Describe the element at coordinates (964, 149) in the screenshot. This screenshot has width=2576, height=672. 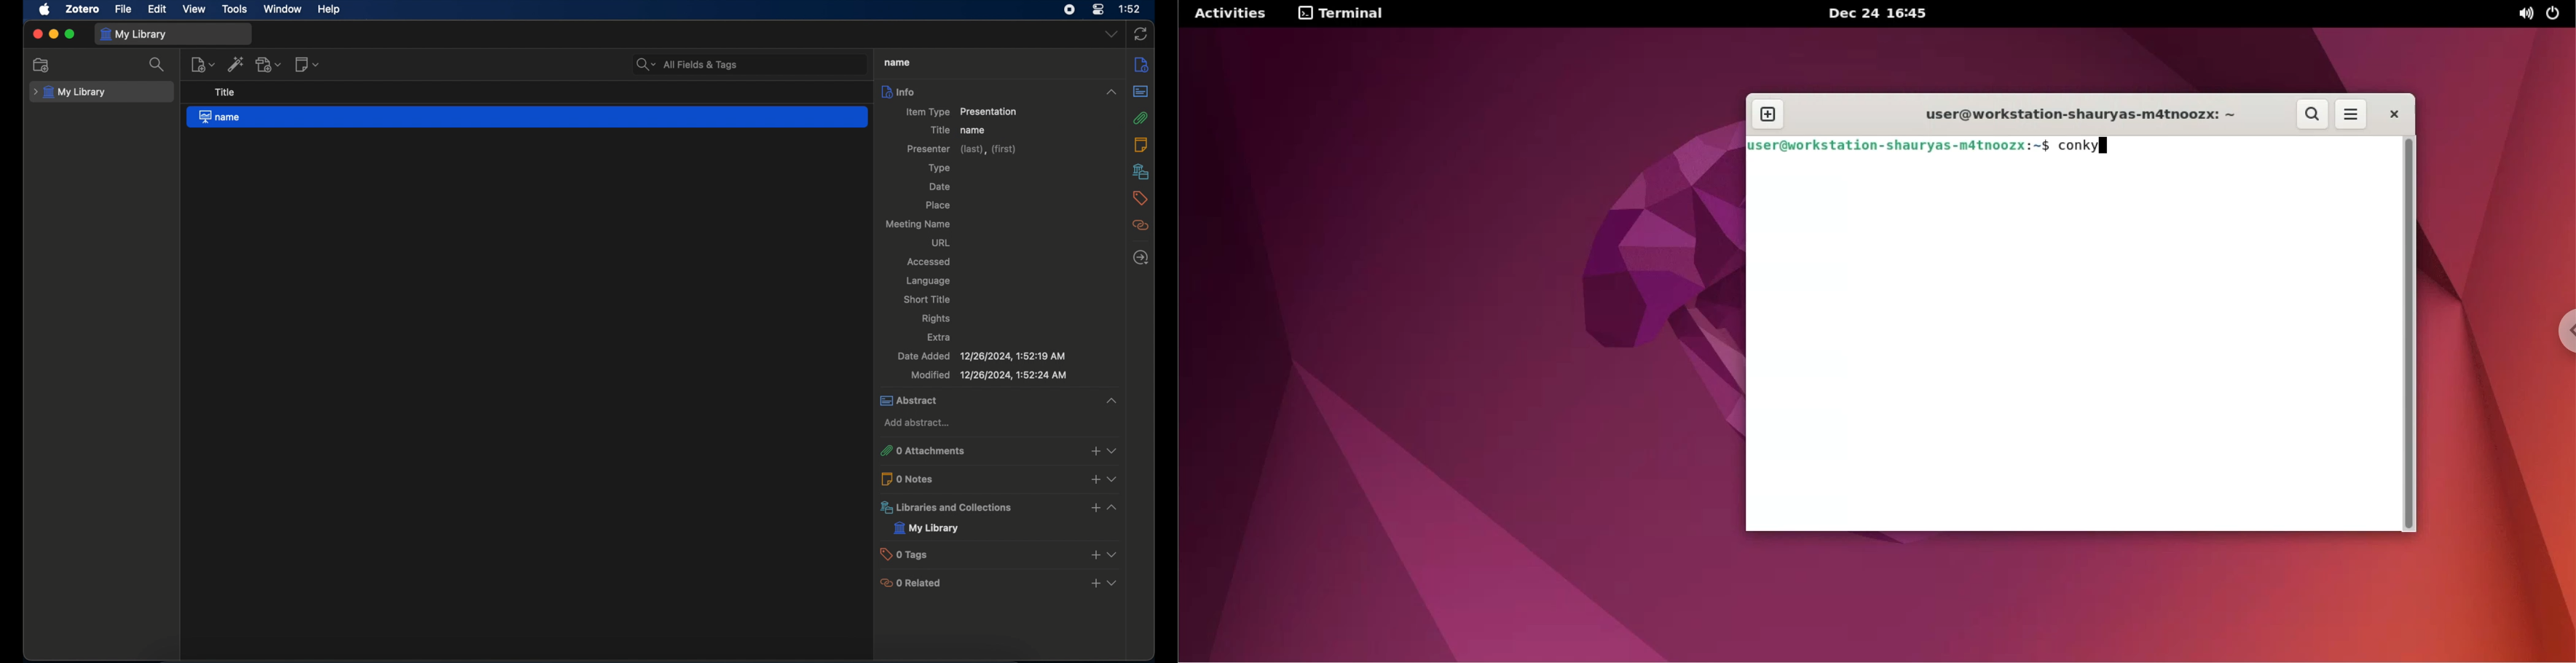
I see `presenter (last),(first)` at that location.